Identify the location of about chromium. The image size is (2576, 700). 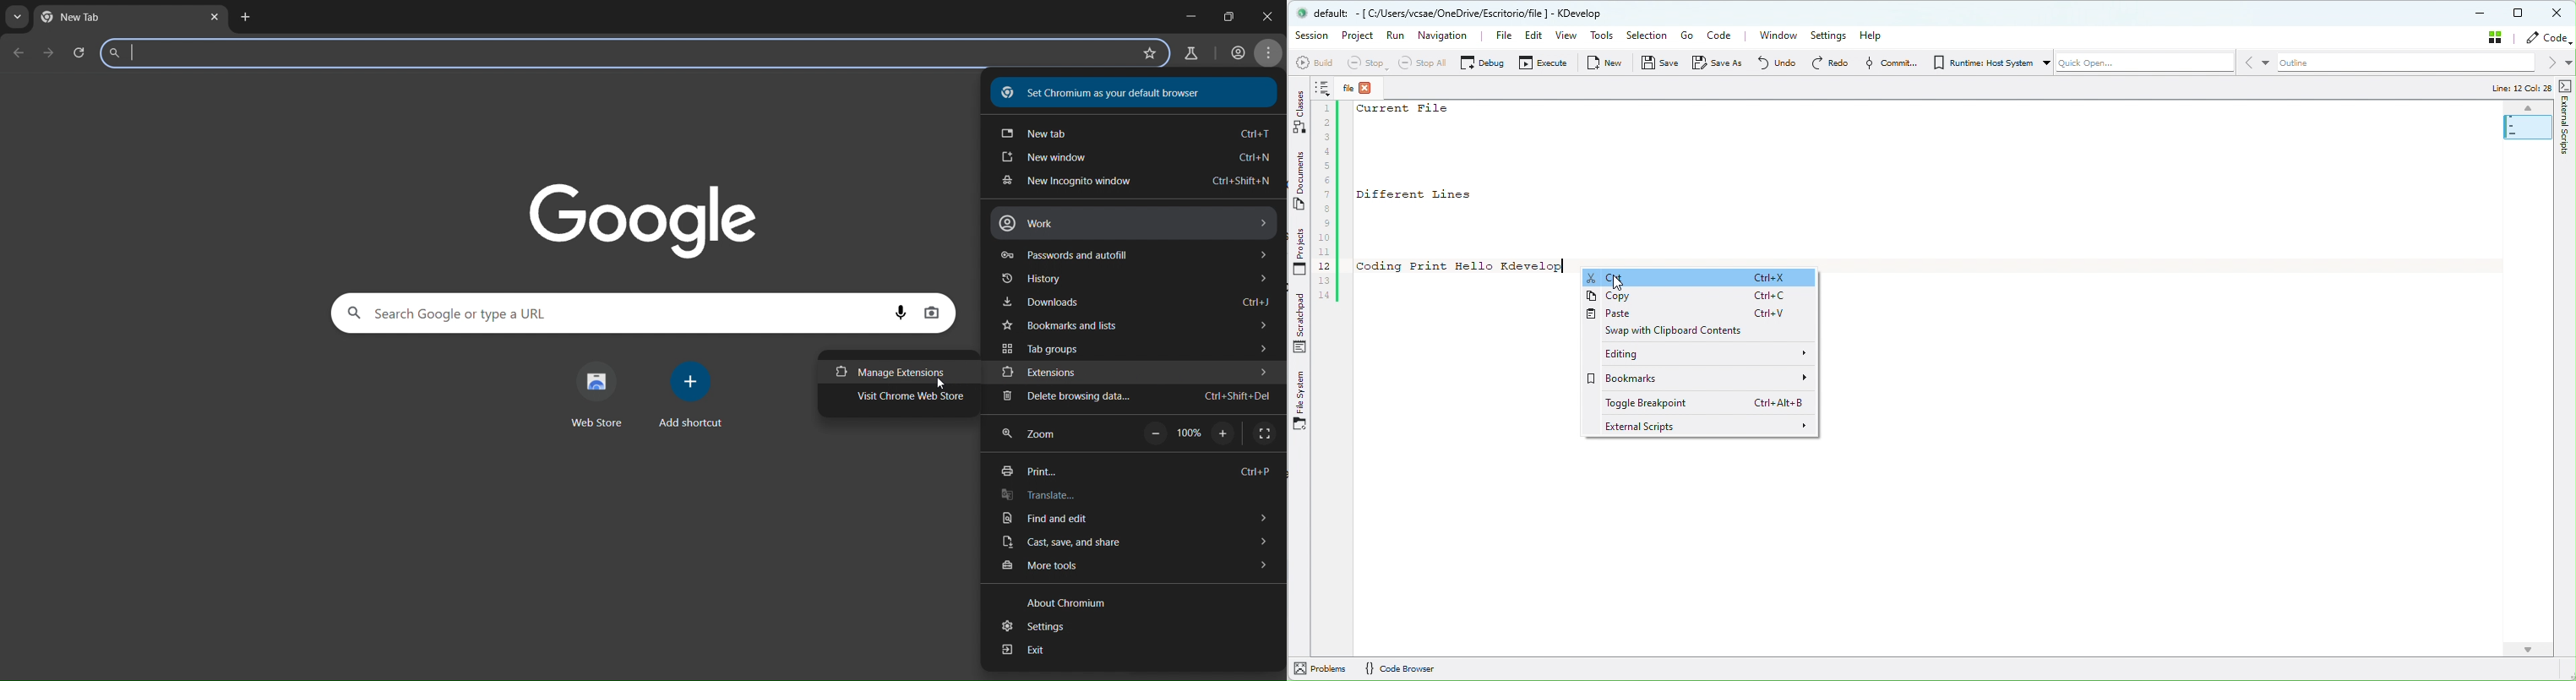
(1066, 602).